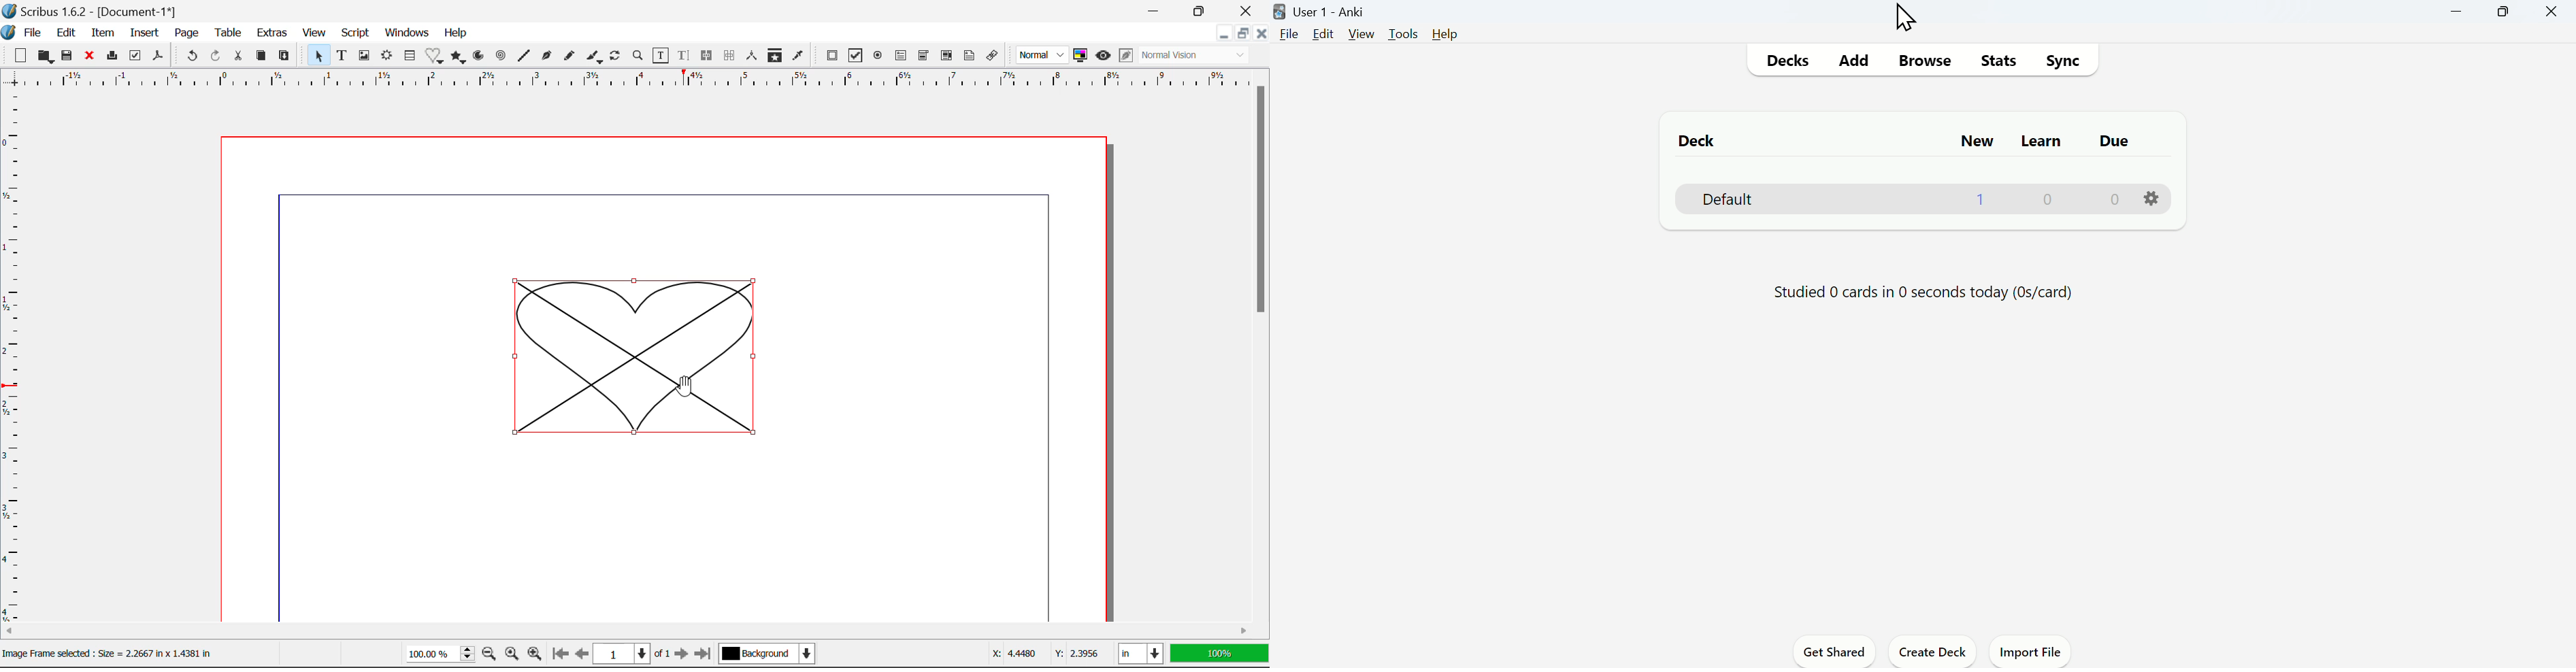 Image resolution: width=2576 pixels, height=672 pixels. I want to click on Edit Text in Story Editor, so click(684, 58).